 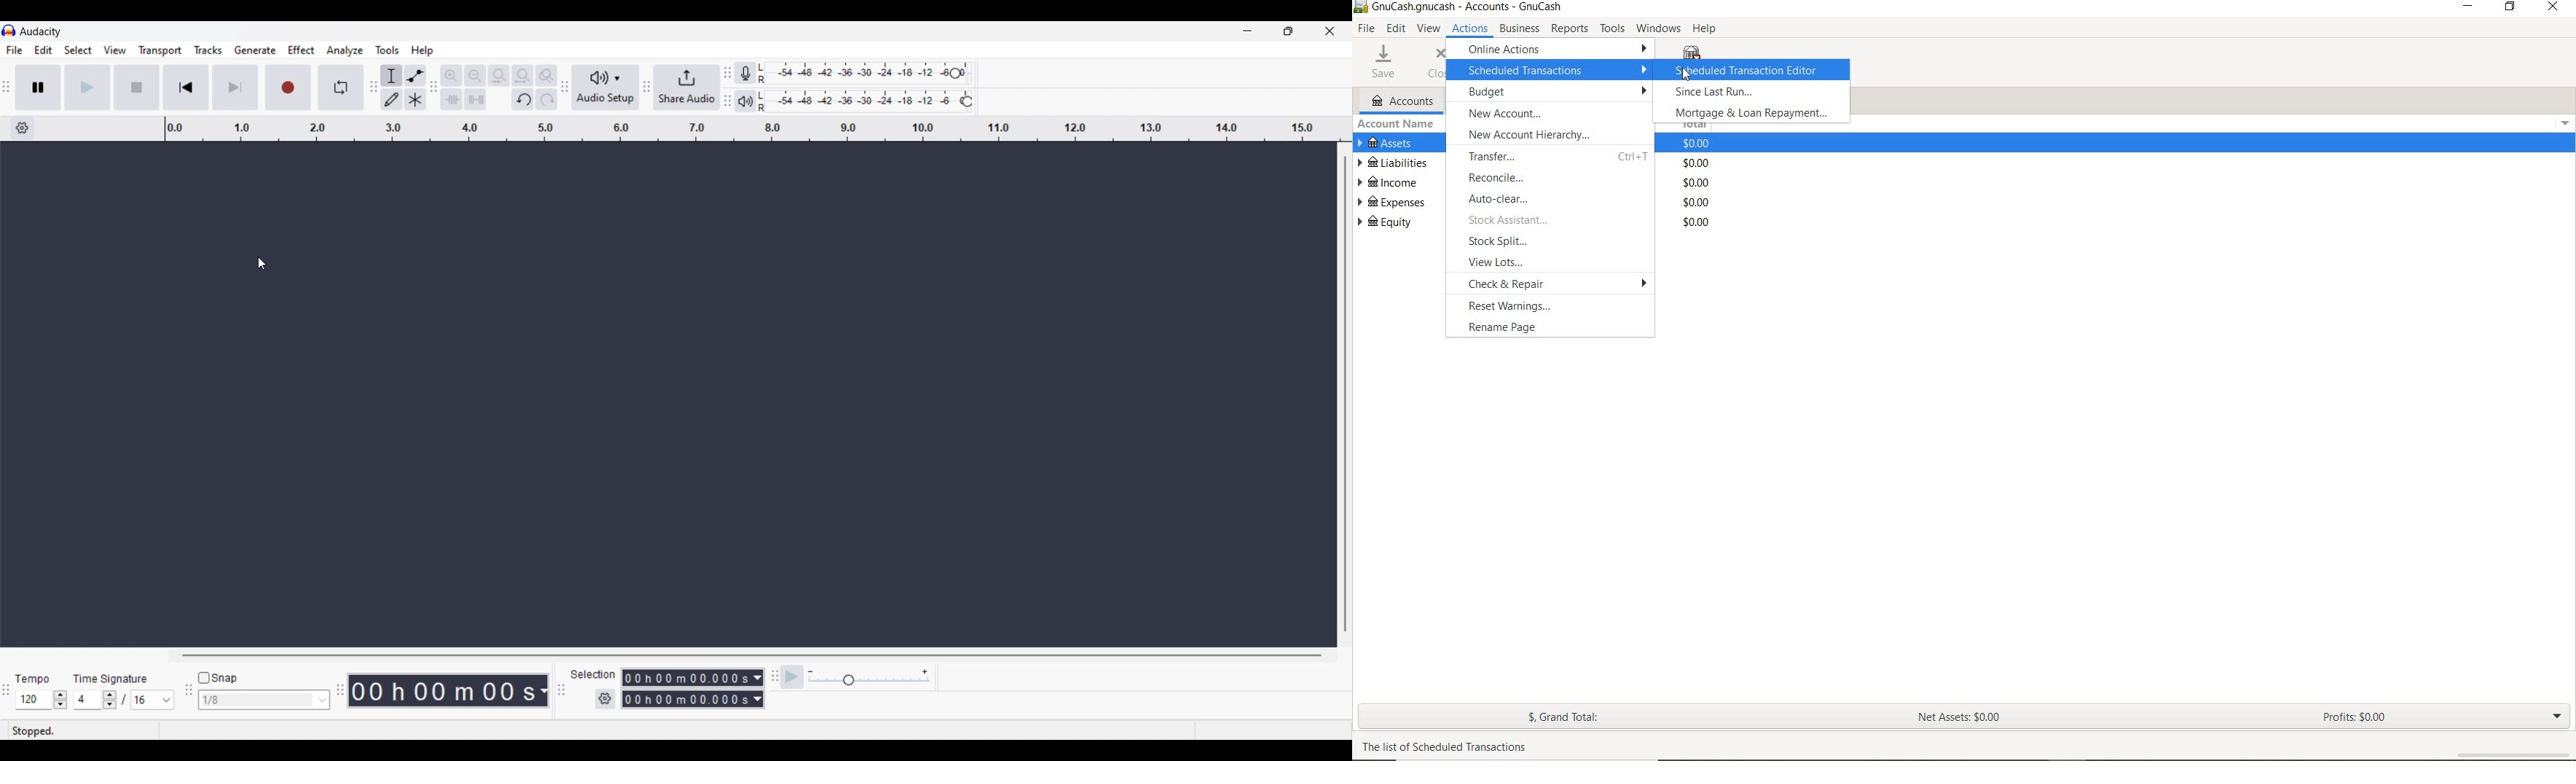 What do you see at coordinates (1554, 136) in the screenshot?
I see `NEW ACCOUNT HEIRACHY` at bounding box center [1554, 136].